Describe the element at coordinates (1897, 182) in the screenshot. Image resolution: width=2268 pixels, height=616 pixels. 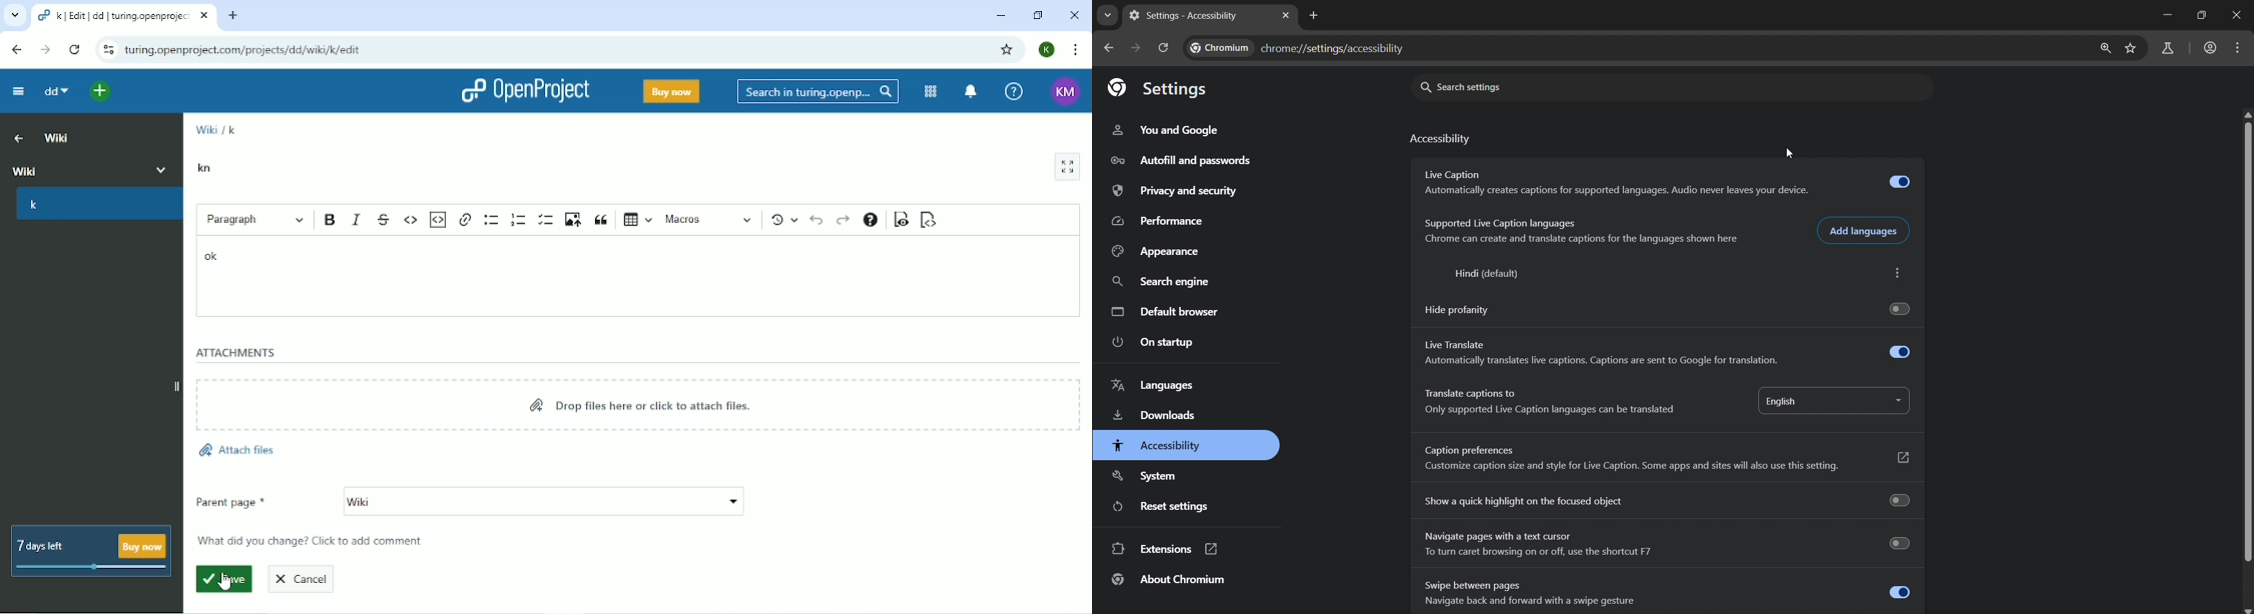
I see `Toogle` at that location.